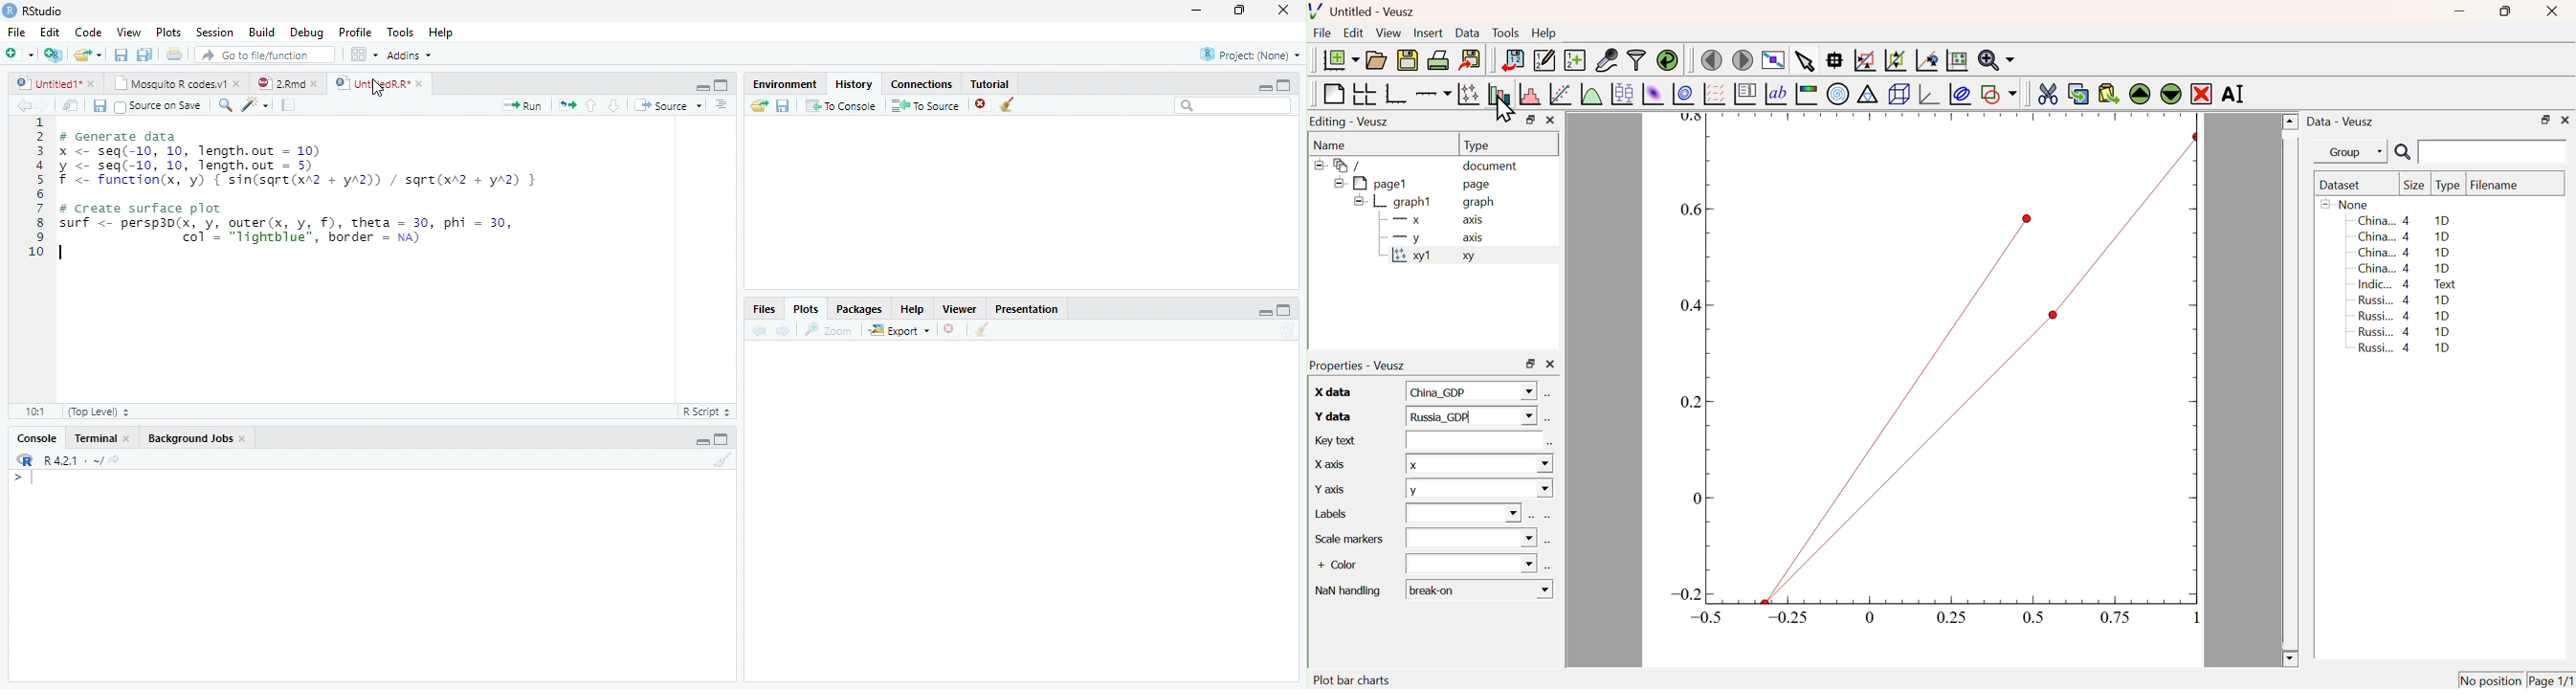  I want to click on View, so click(128, 32).